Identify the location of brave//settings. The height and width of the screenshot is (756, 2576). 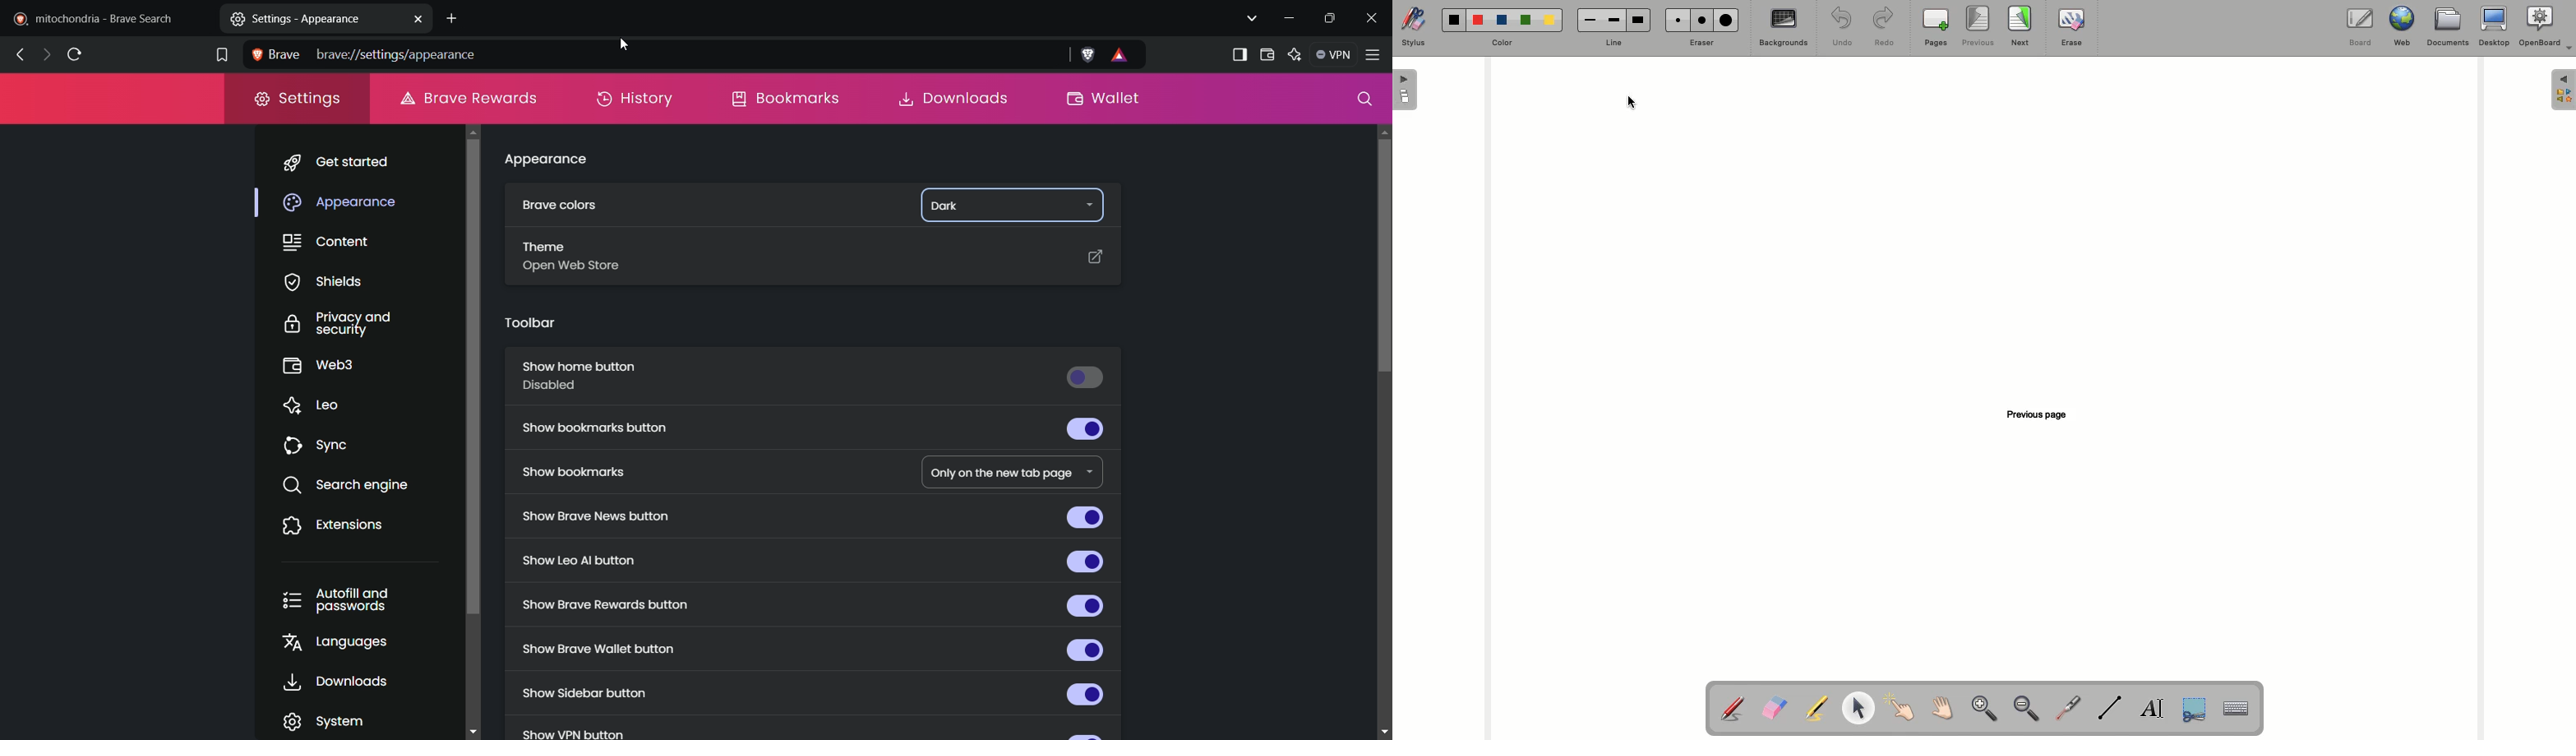
(370, 52).